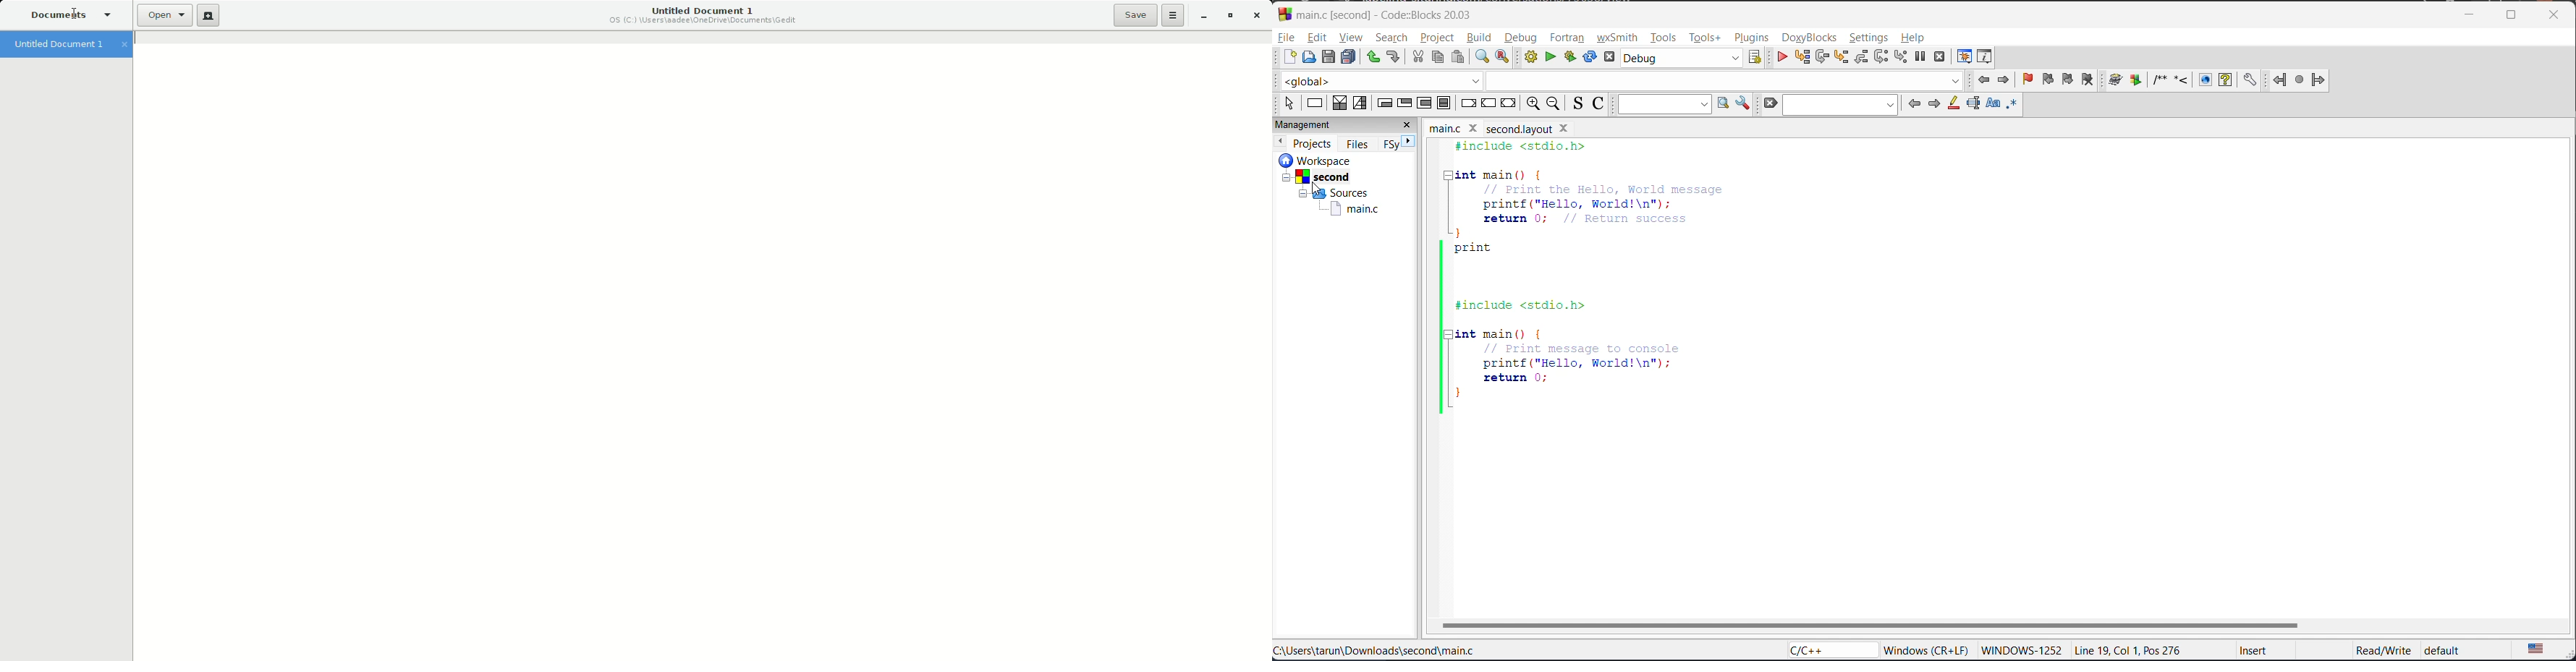 The image size is (2576, 672). Describe the element at coordinates (1135, 16) in the screenshot. I see `Save` at that location.